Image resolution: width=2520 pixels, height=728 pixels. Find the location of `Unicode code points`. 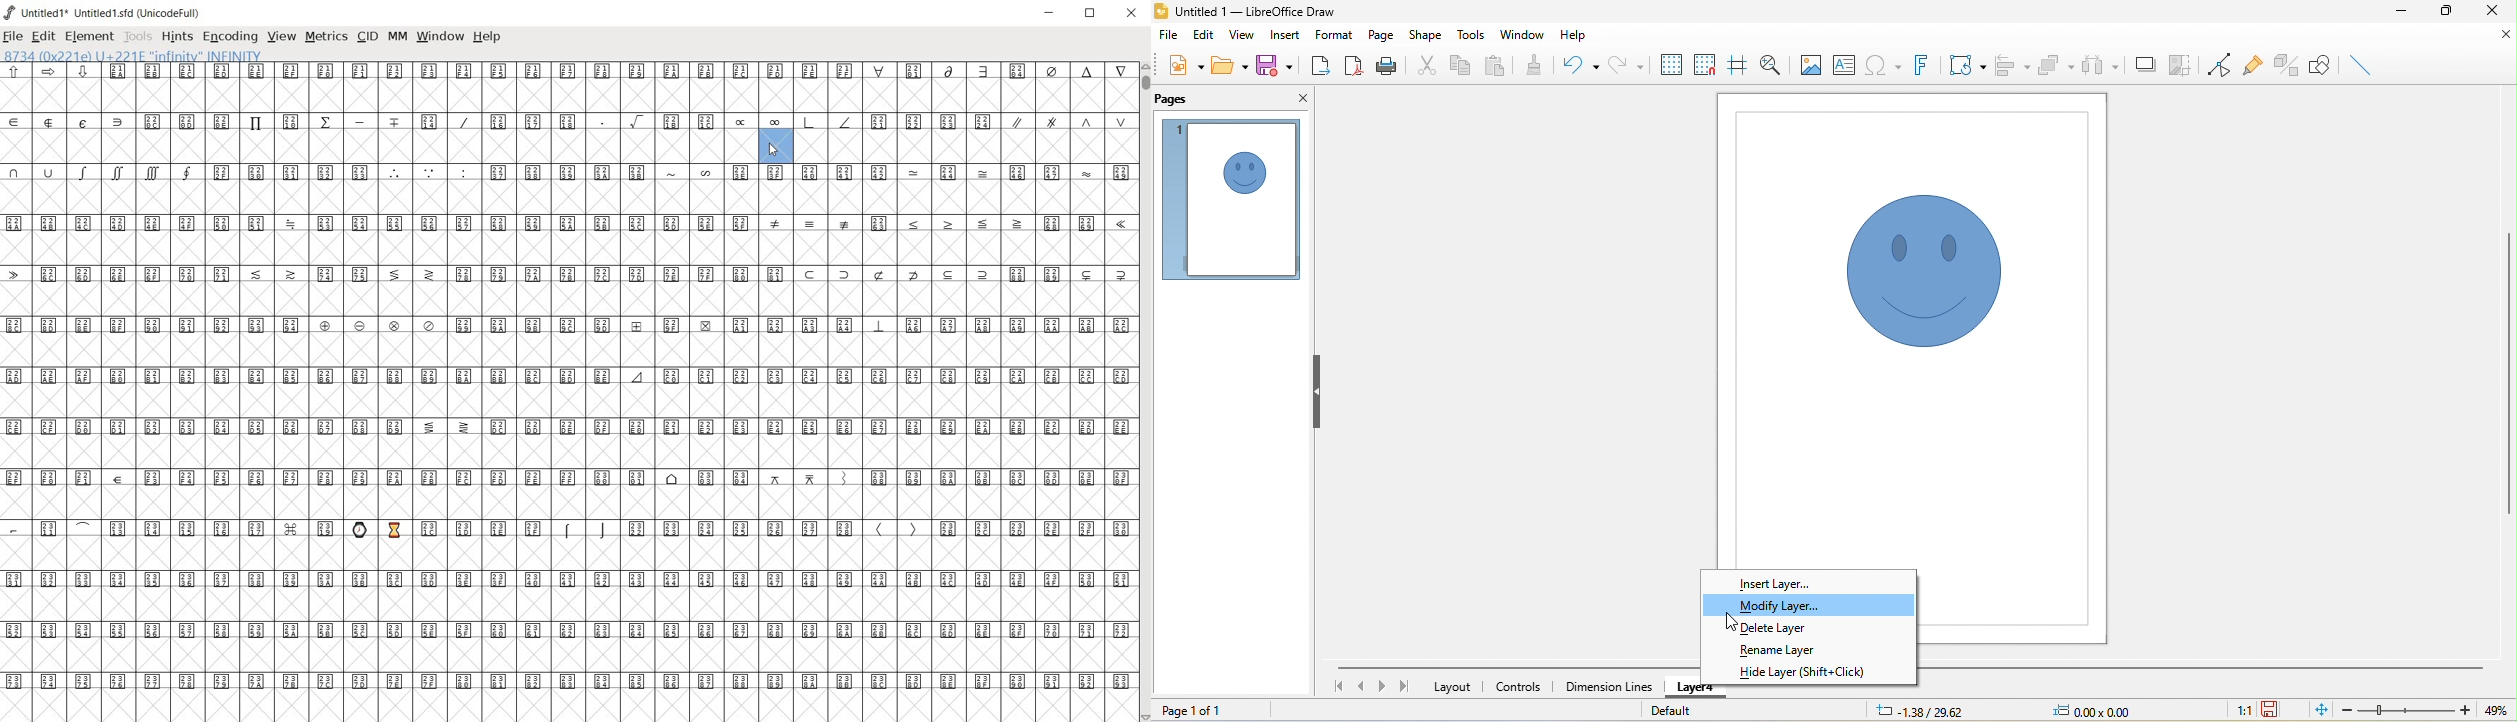

Unicode code points is located at coordinates (812, 172).